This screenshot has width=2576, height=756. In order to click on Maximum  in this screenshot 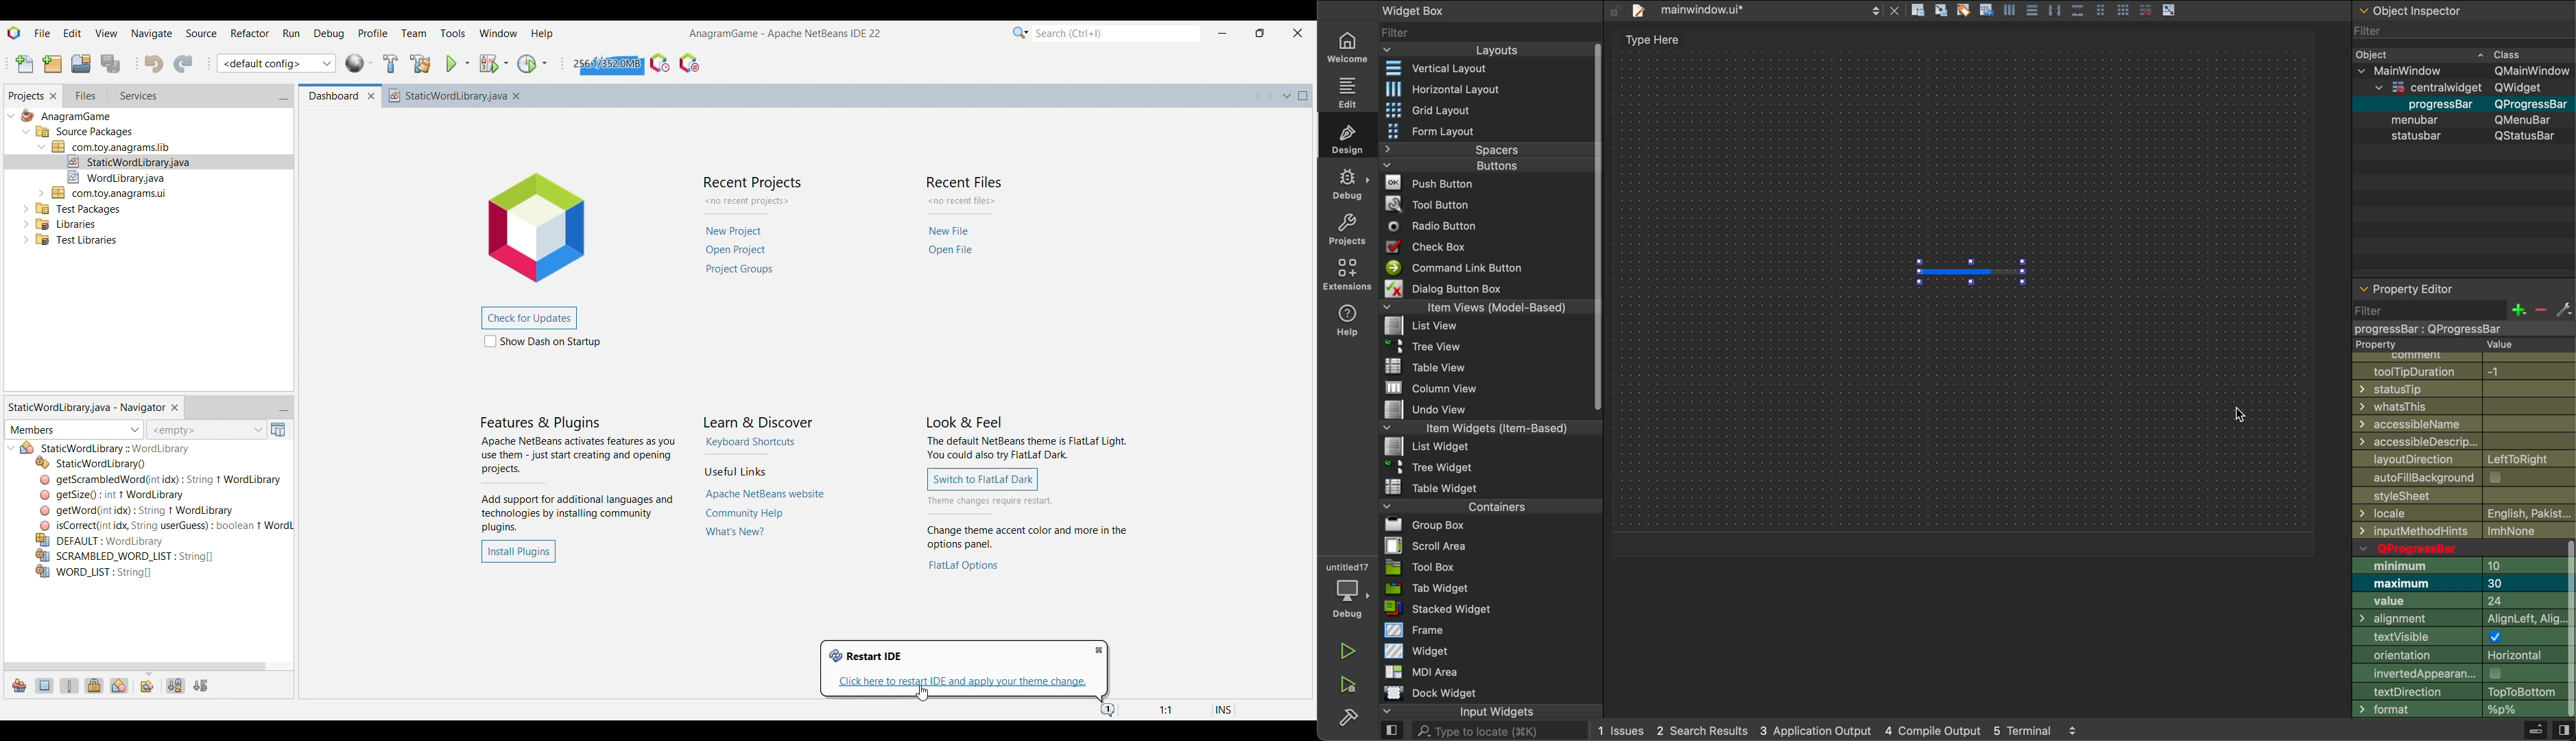, I will do `click(2417, 585)`.